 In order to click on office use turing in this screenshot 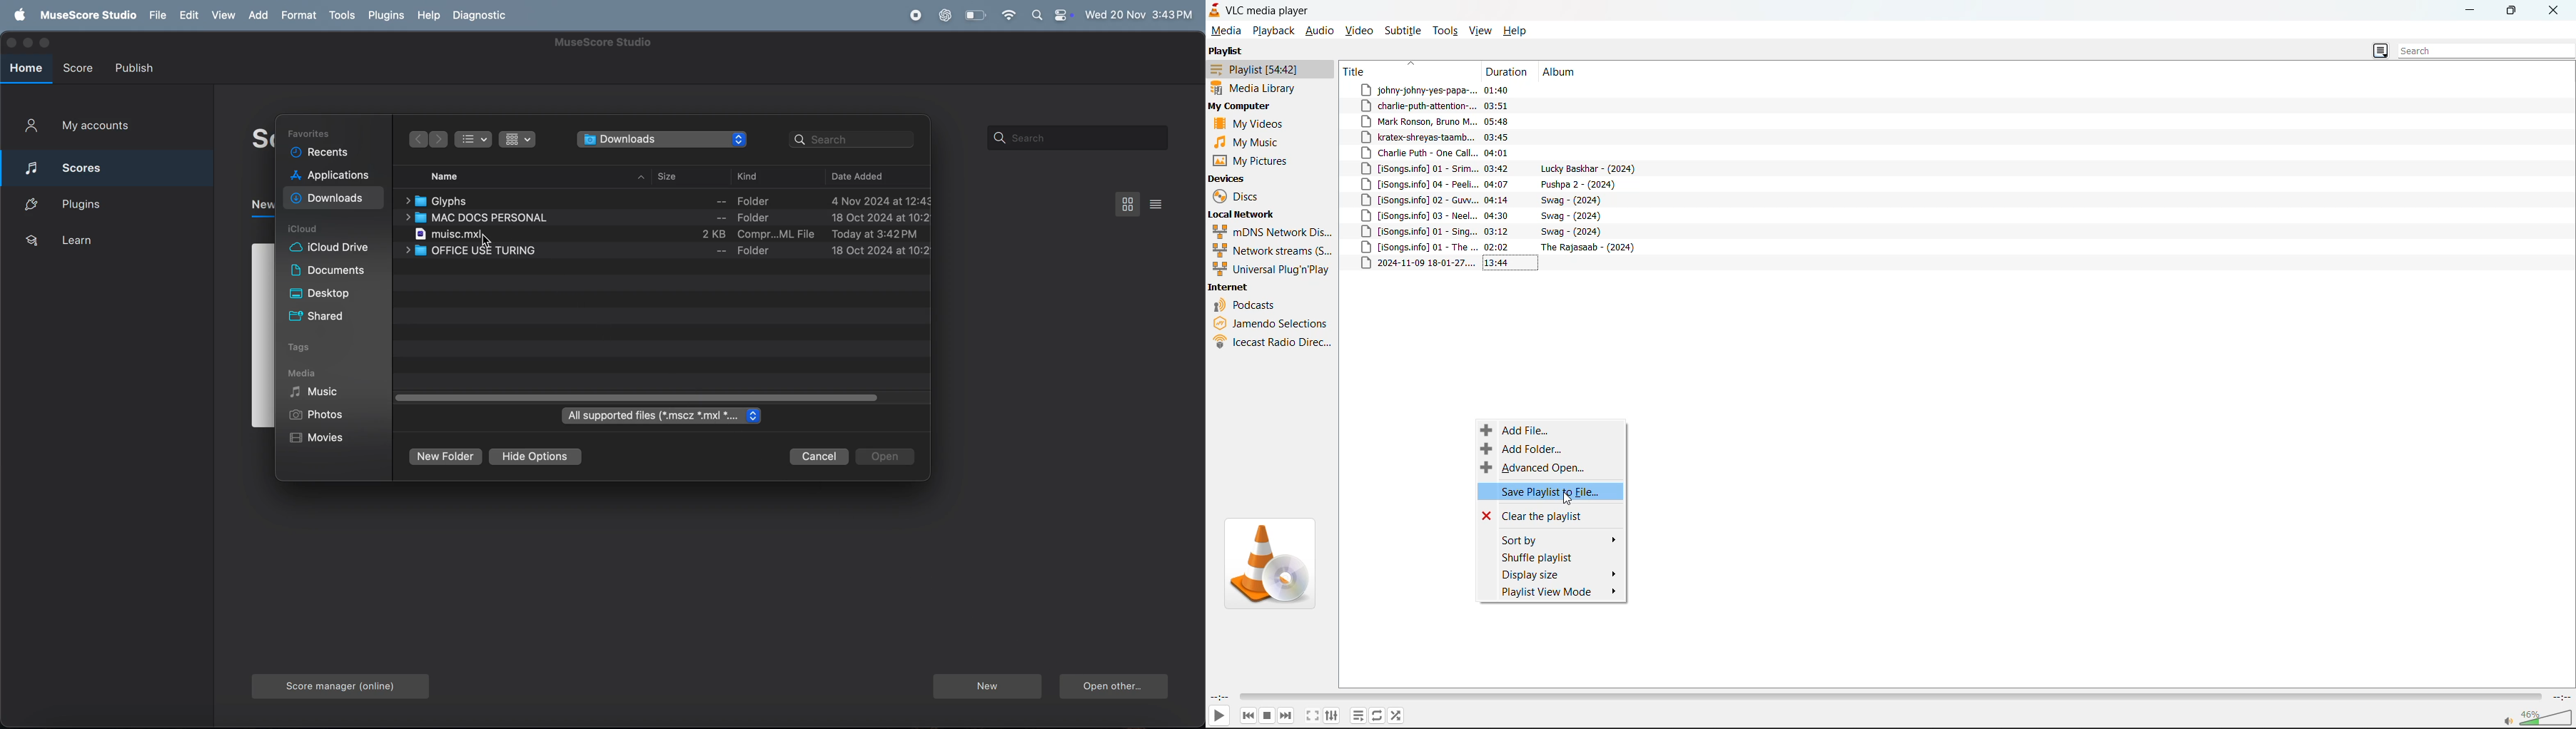, I will do `click(660, 253)`.